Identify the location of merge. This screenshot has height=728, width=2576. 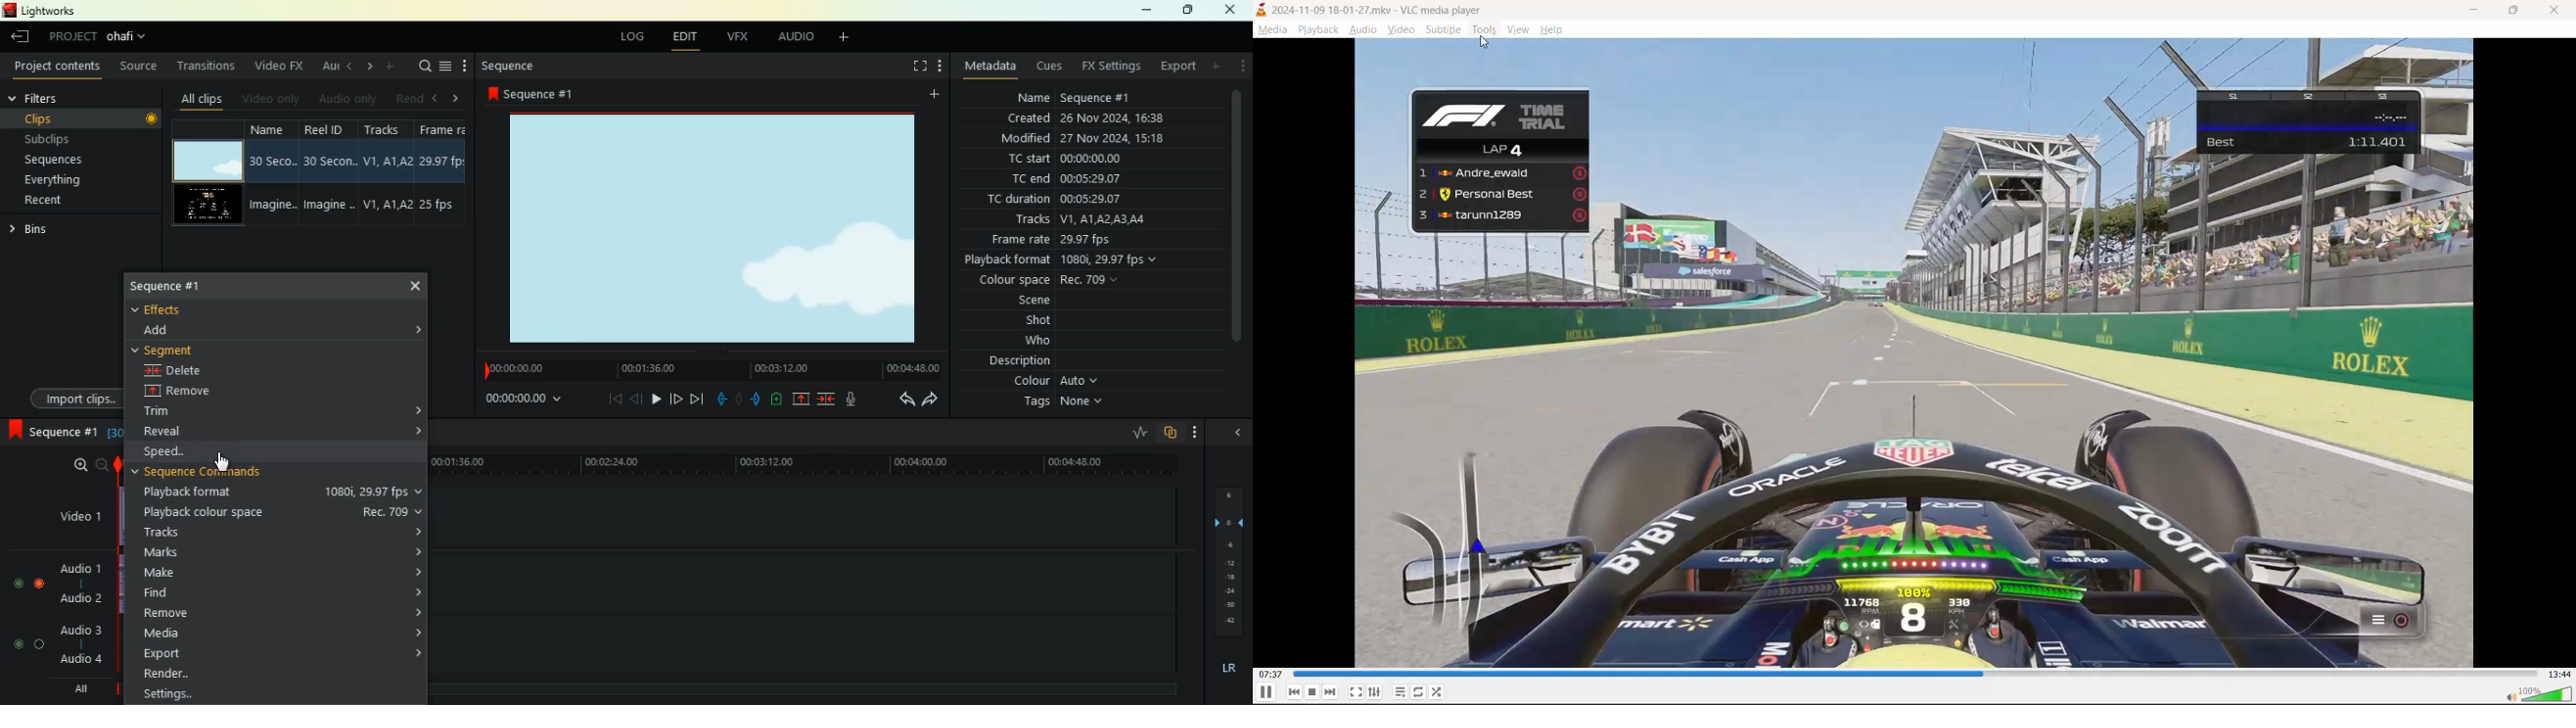
(827, 400).